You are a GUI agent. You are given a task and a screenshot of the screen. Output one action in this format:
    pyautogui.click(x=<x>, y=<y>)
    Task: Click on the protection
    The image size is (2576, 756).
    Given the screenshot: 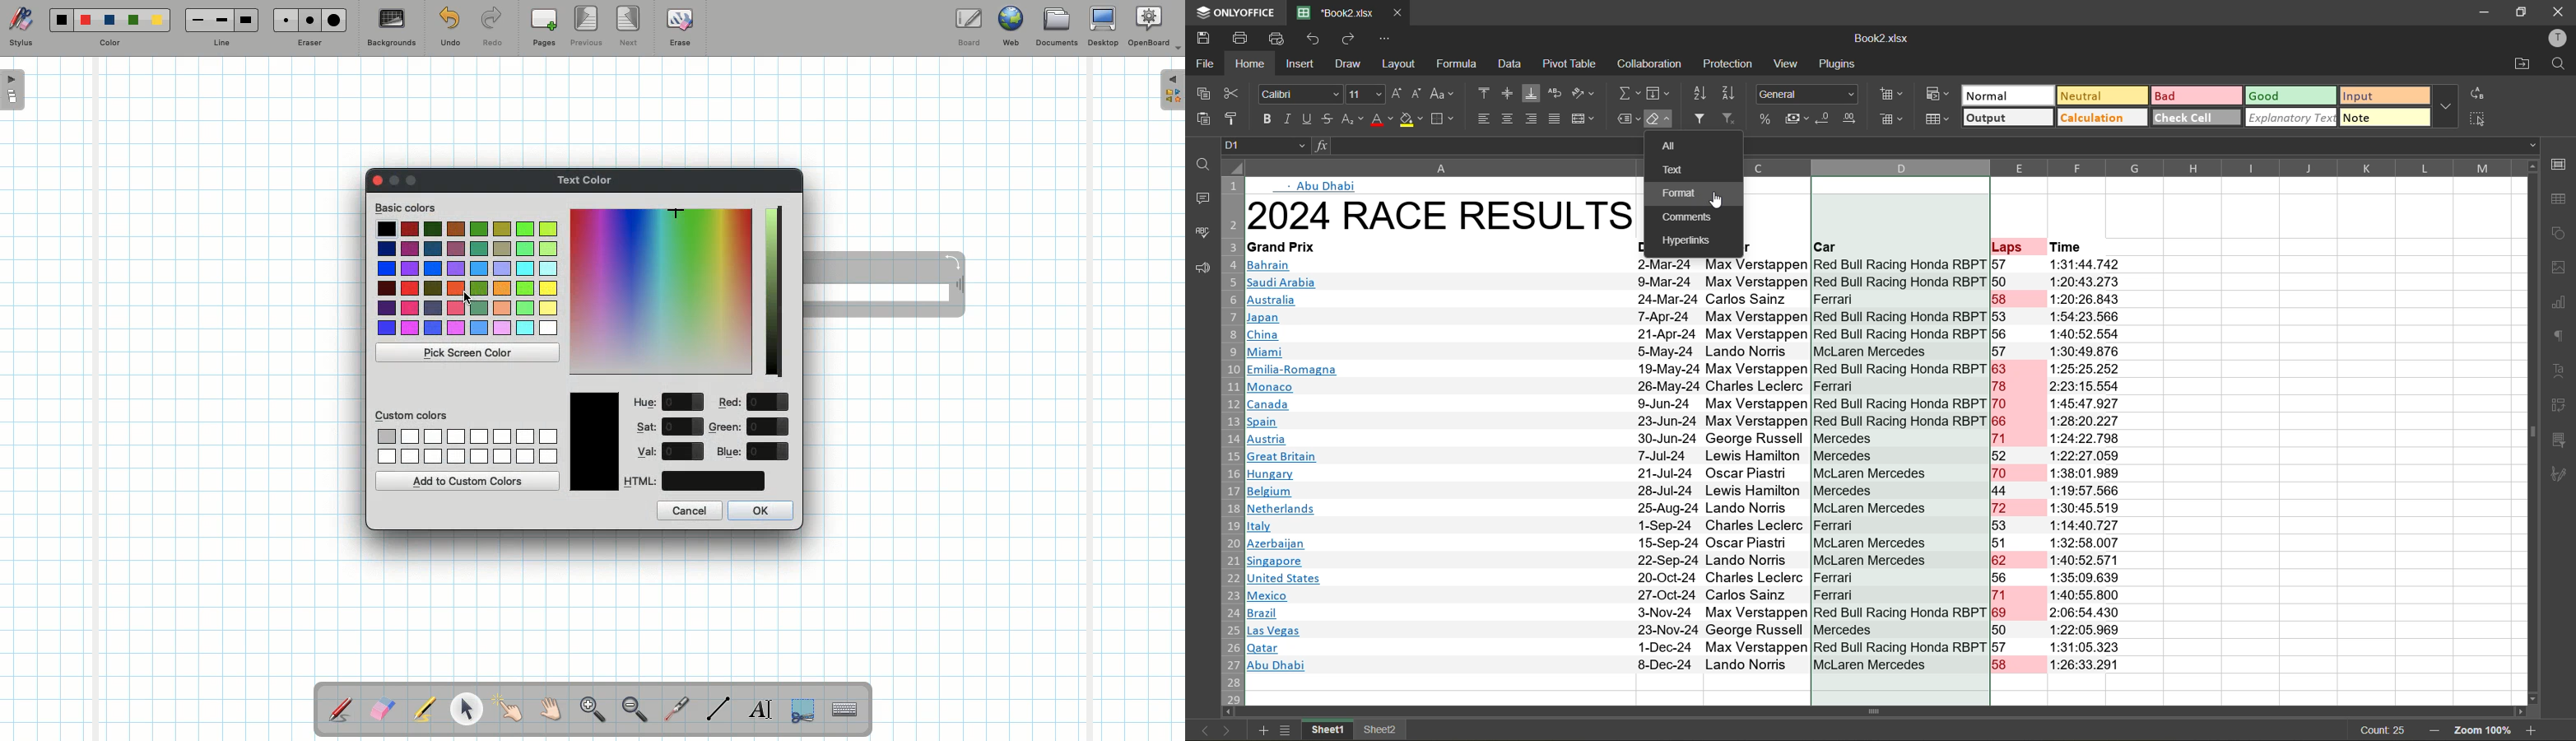 What is the action you would take?
    pyautogui.click(x=1729, y=62)
    